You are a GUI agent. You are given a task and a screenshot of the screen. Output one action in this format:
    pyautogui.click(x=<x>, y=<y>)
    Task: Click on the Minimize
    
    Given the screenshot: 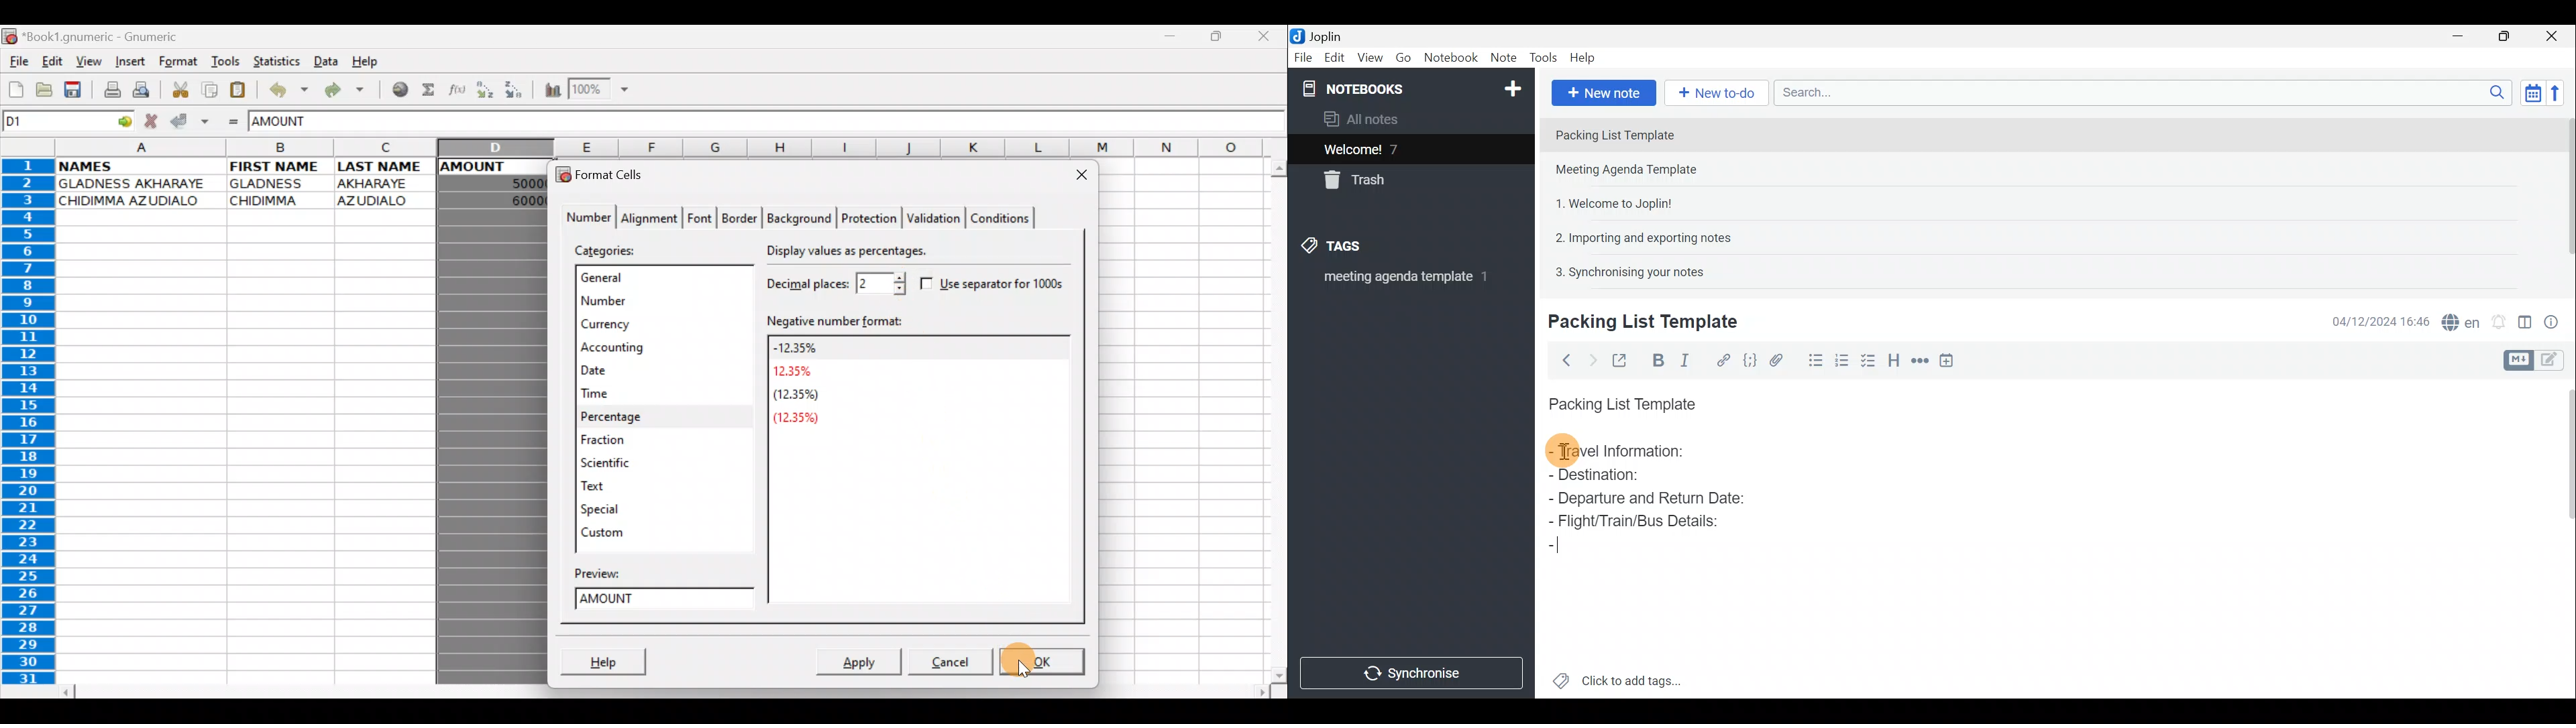 What is the action you would take?
    pyautogui.click(x=1174, y=39)
    